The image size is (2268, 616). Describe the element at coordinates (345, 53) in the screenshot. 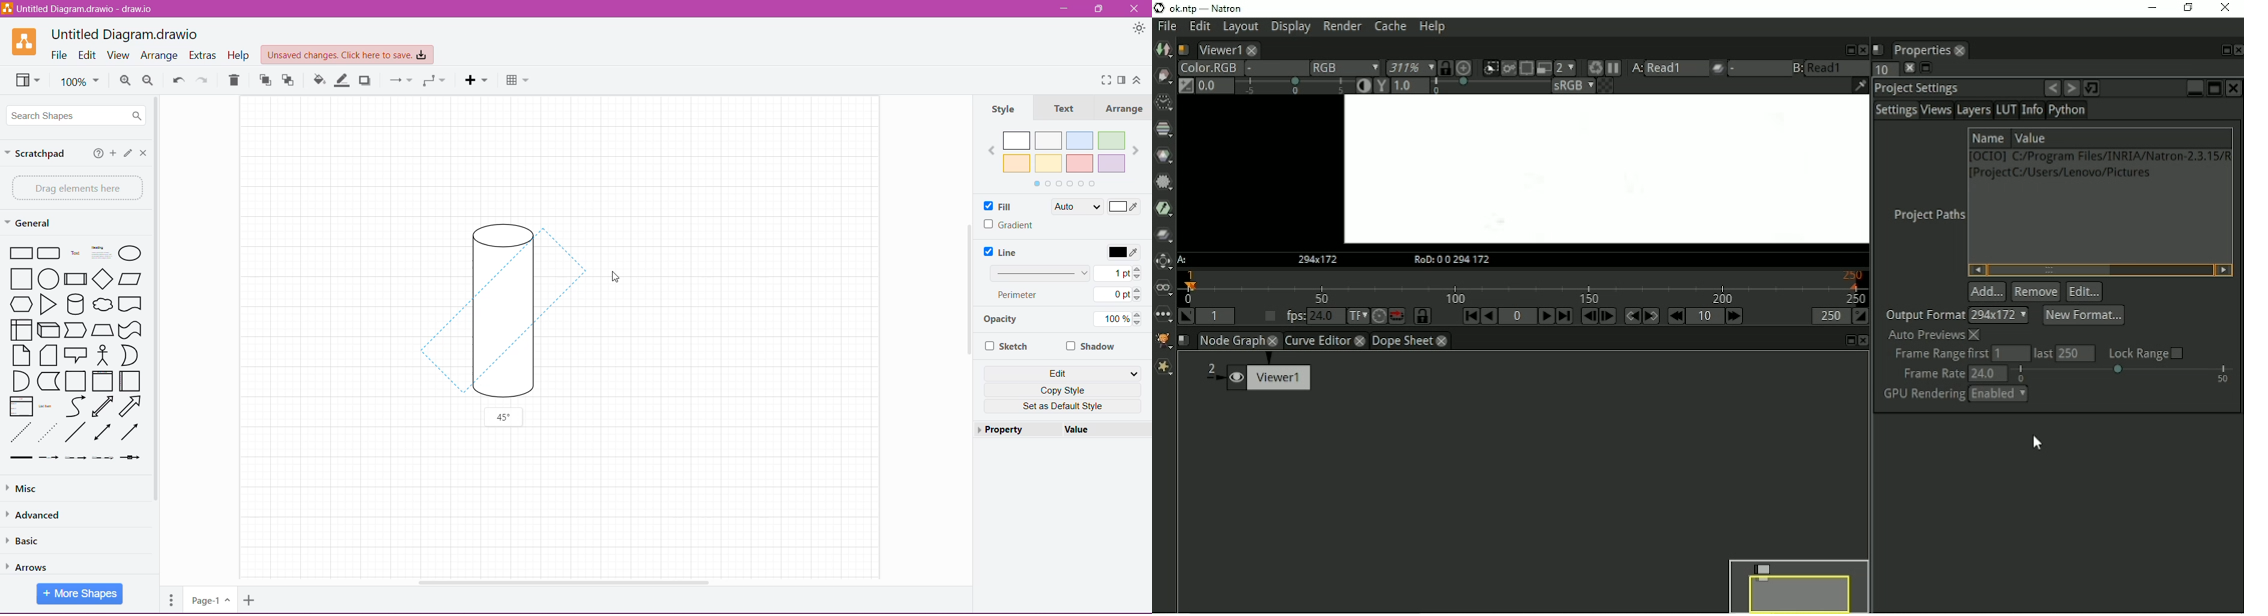

I see `Unsaved Changes. Click here to save` at that location.